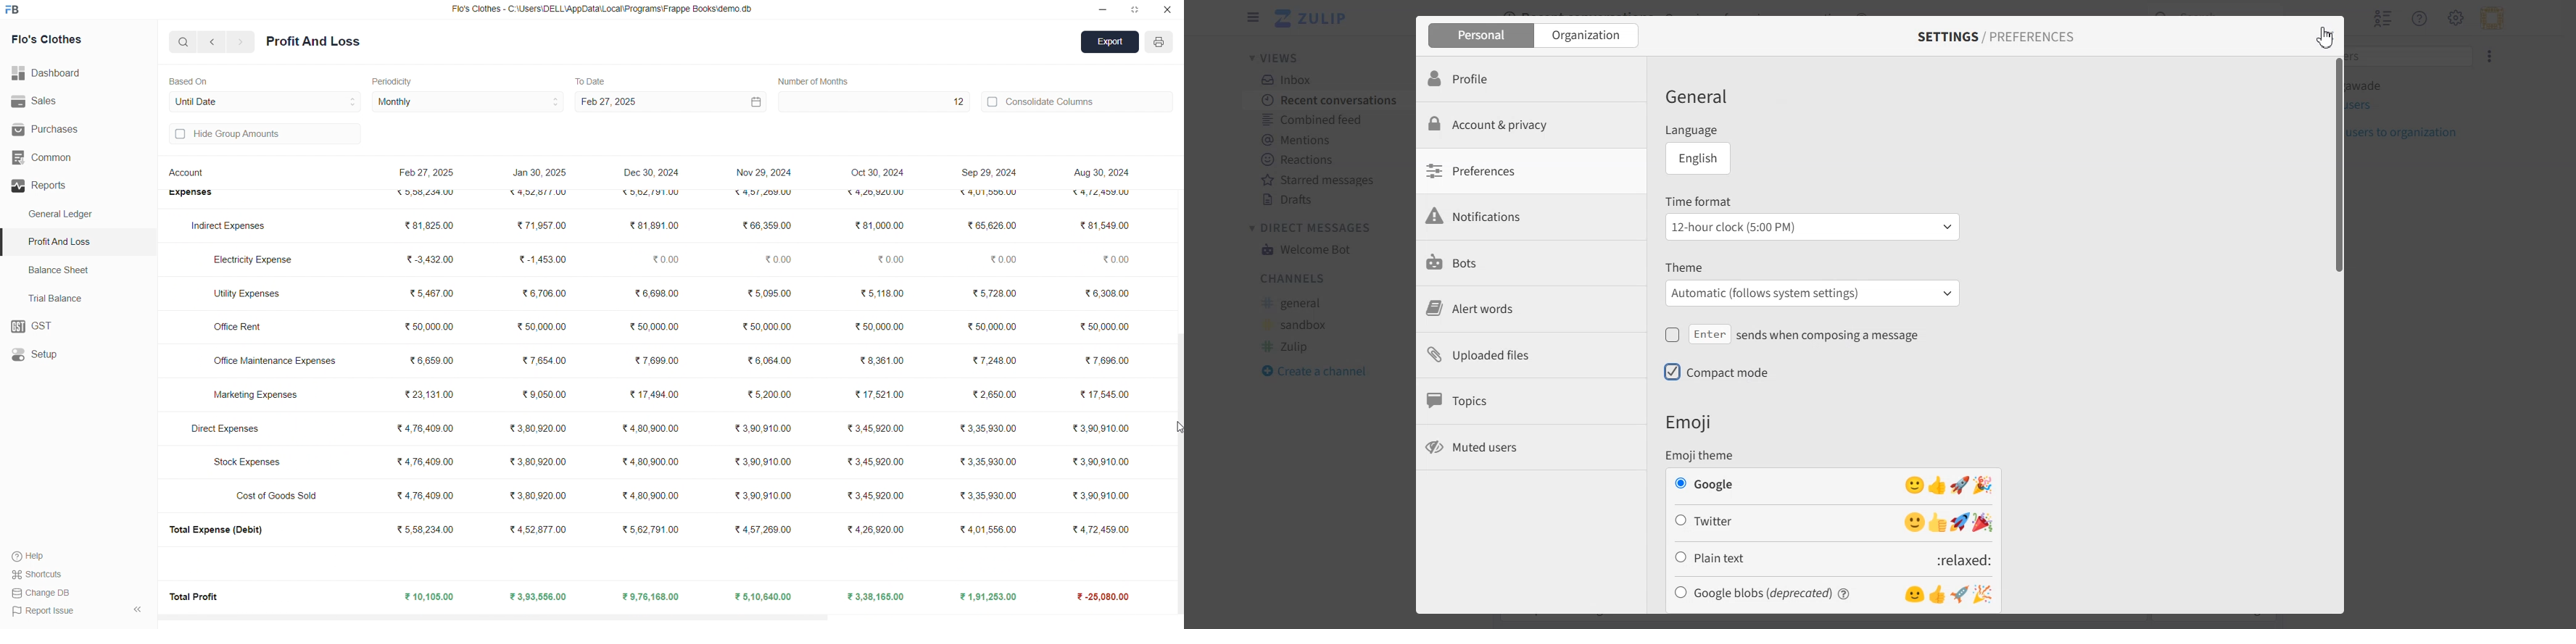 This screenshot has width=2576, height=644. Describe the element at coordinates (1530, 264) in the screenshot. I see `Bots` at that location.